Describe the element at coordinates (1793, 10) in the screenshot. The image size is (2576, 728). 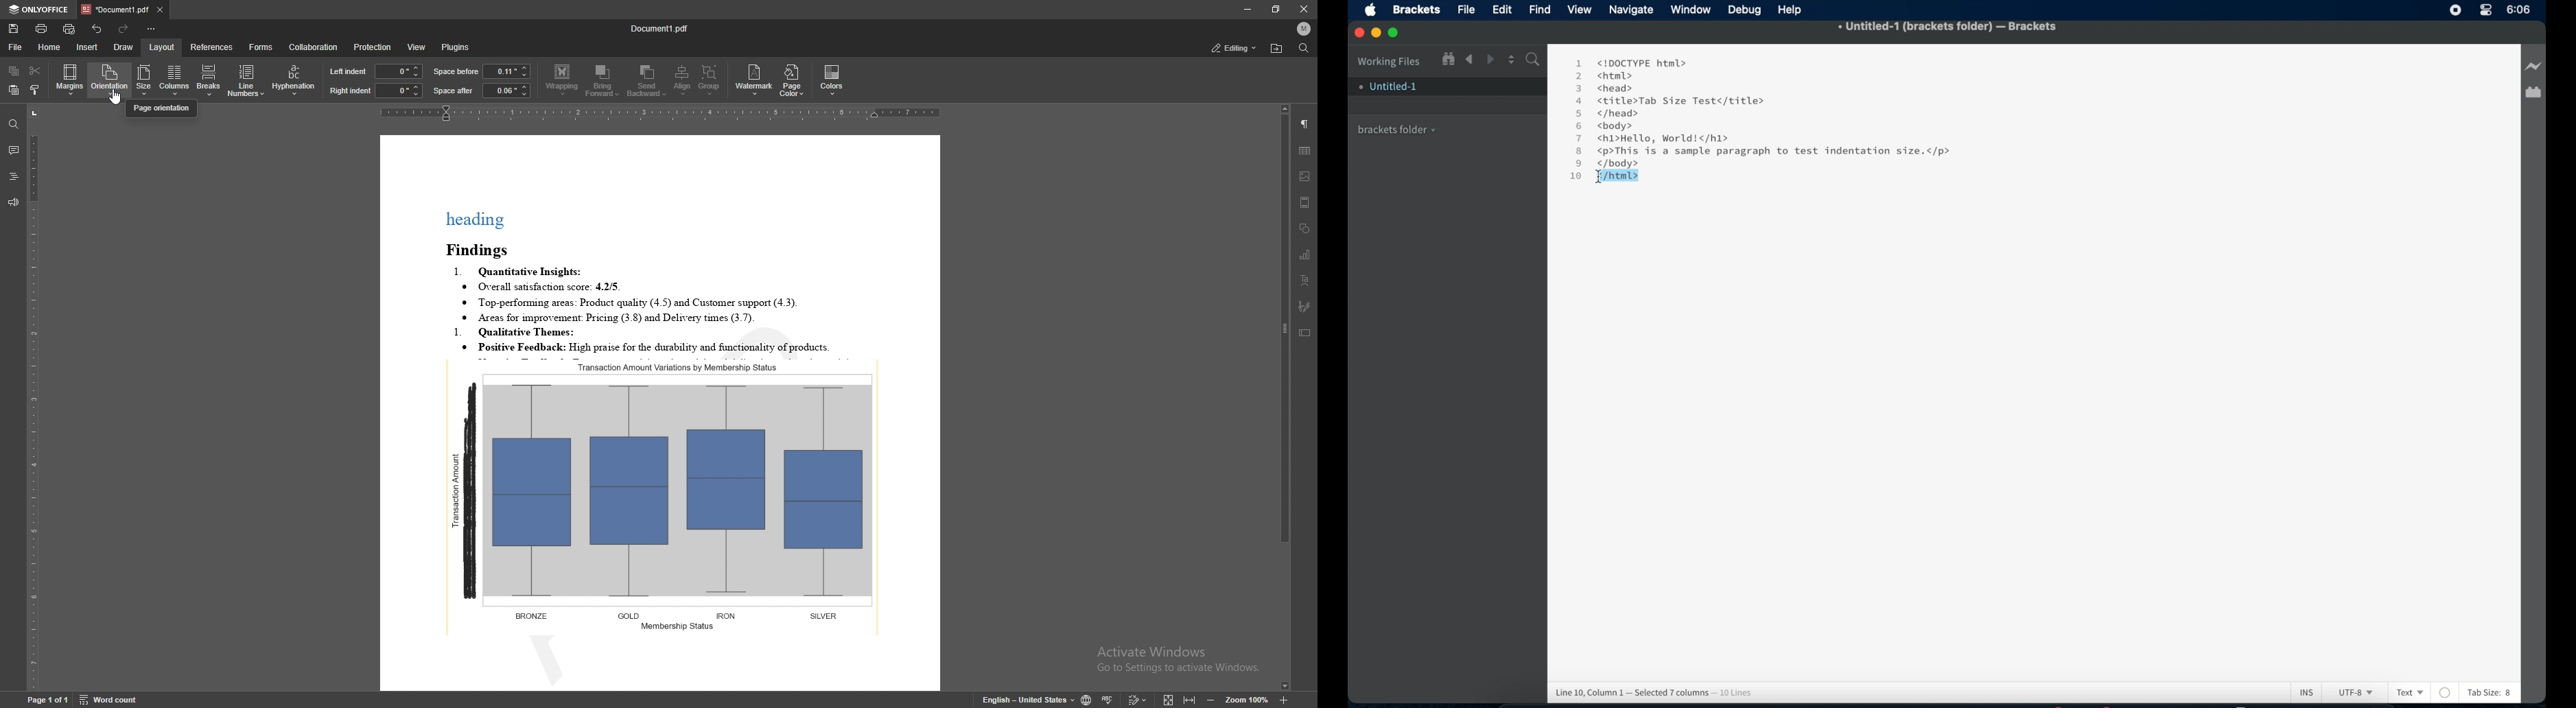
I see `Help` at that location.